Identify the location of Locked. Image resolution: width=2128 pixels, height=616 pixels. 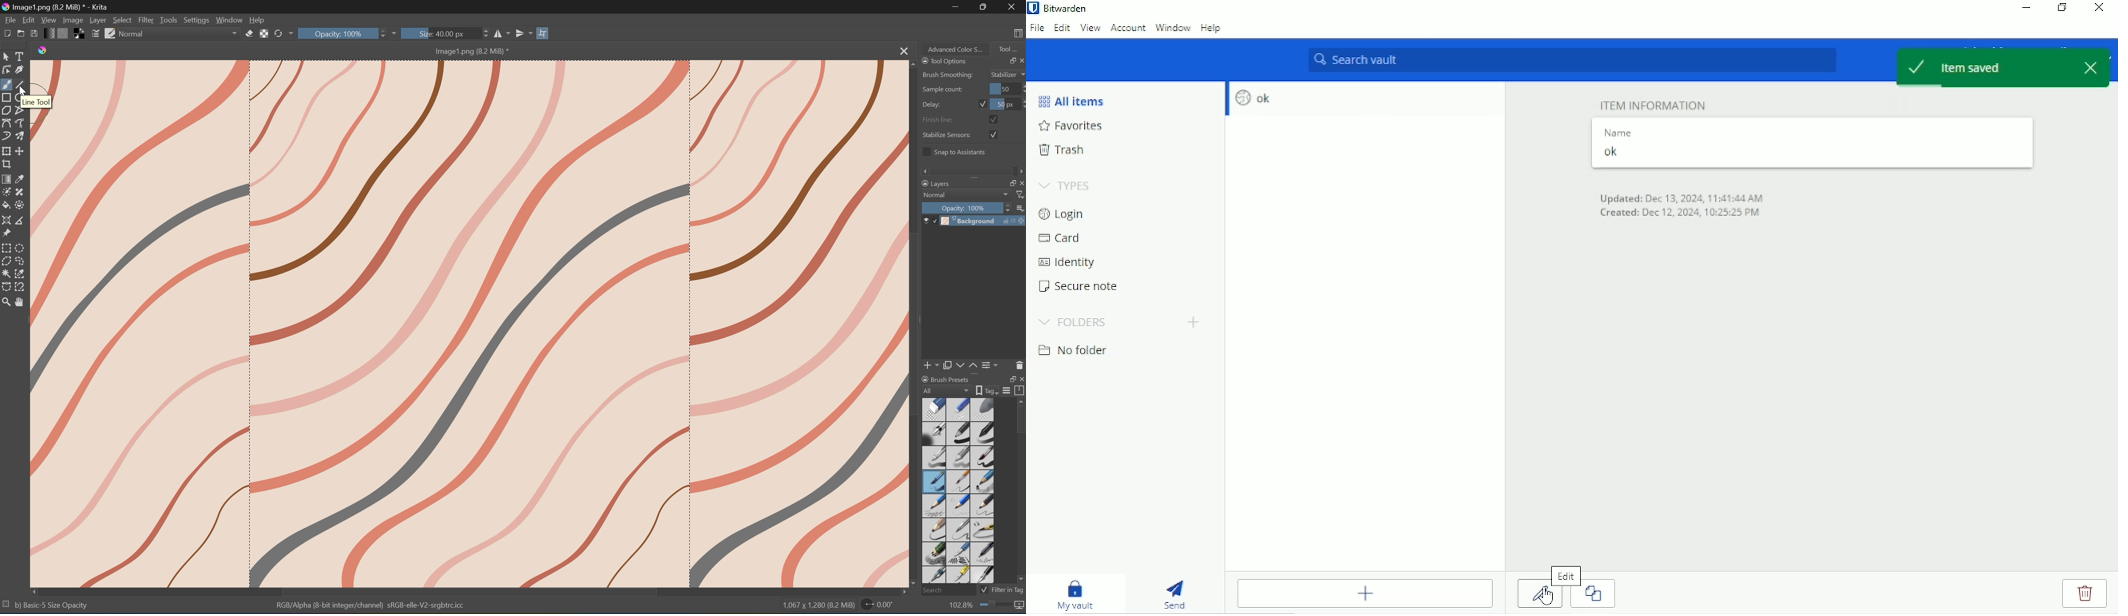
(934, 220).